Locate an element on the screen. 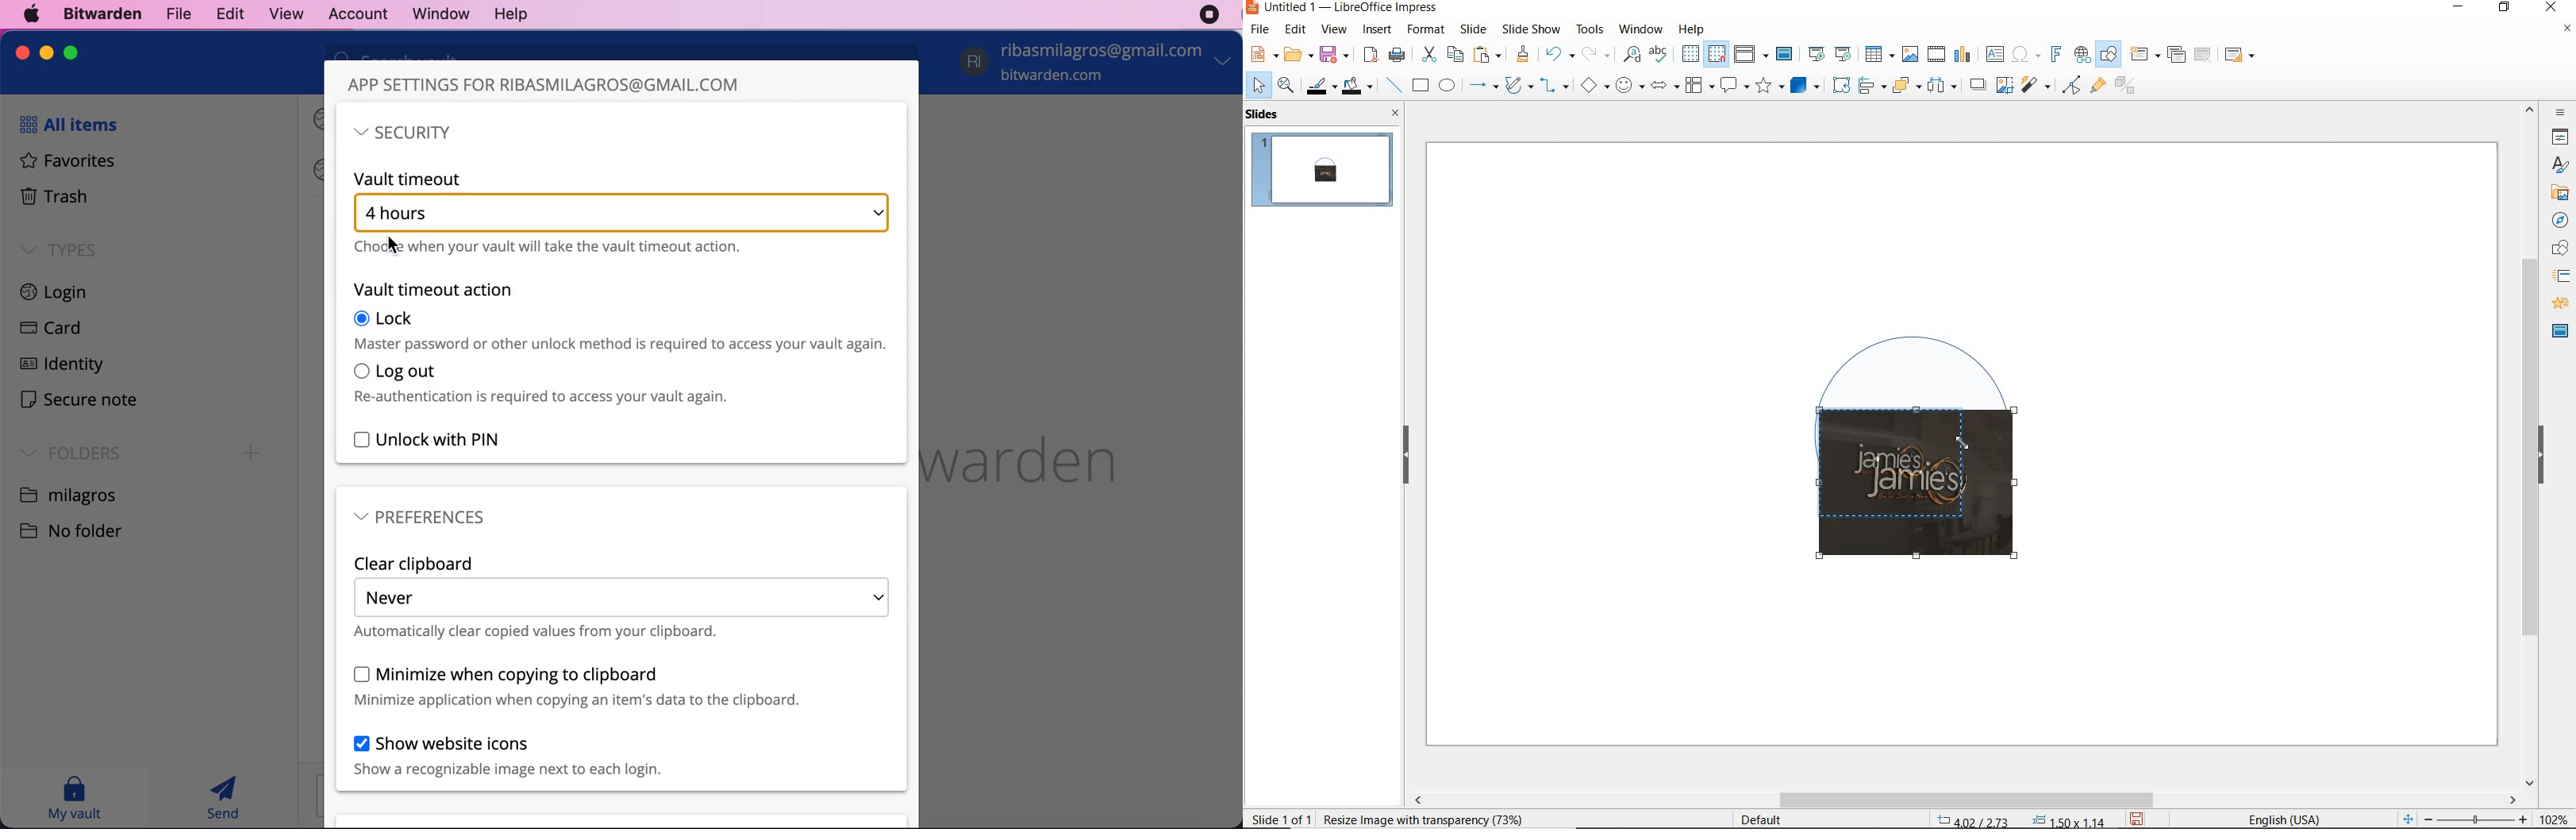 The image size is (2576, 840). align objects is located at coordinates (1868, 84).